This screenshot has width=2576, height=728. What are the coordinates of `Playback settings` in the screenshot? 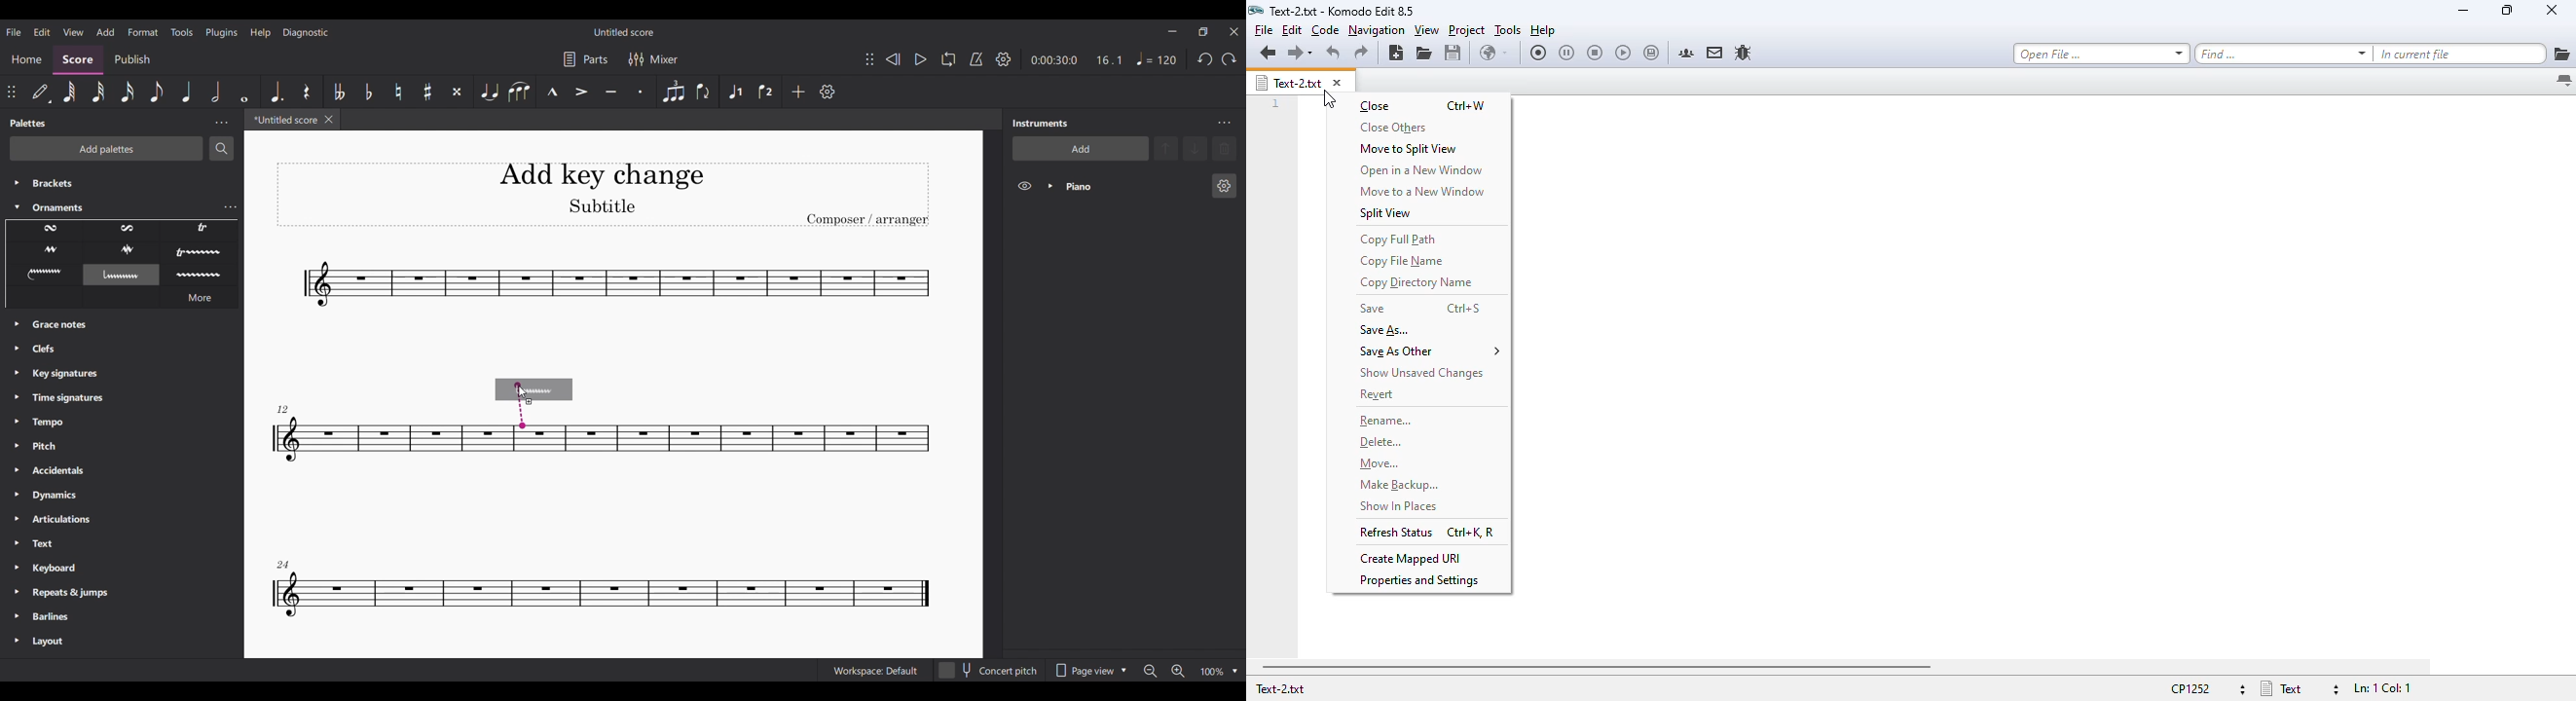 It's located at (1003, 60).